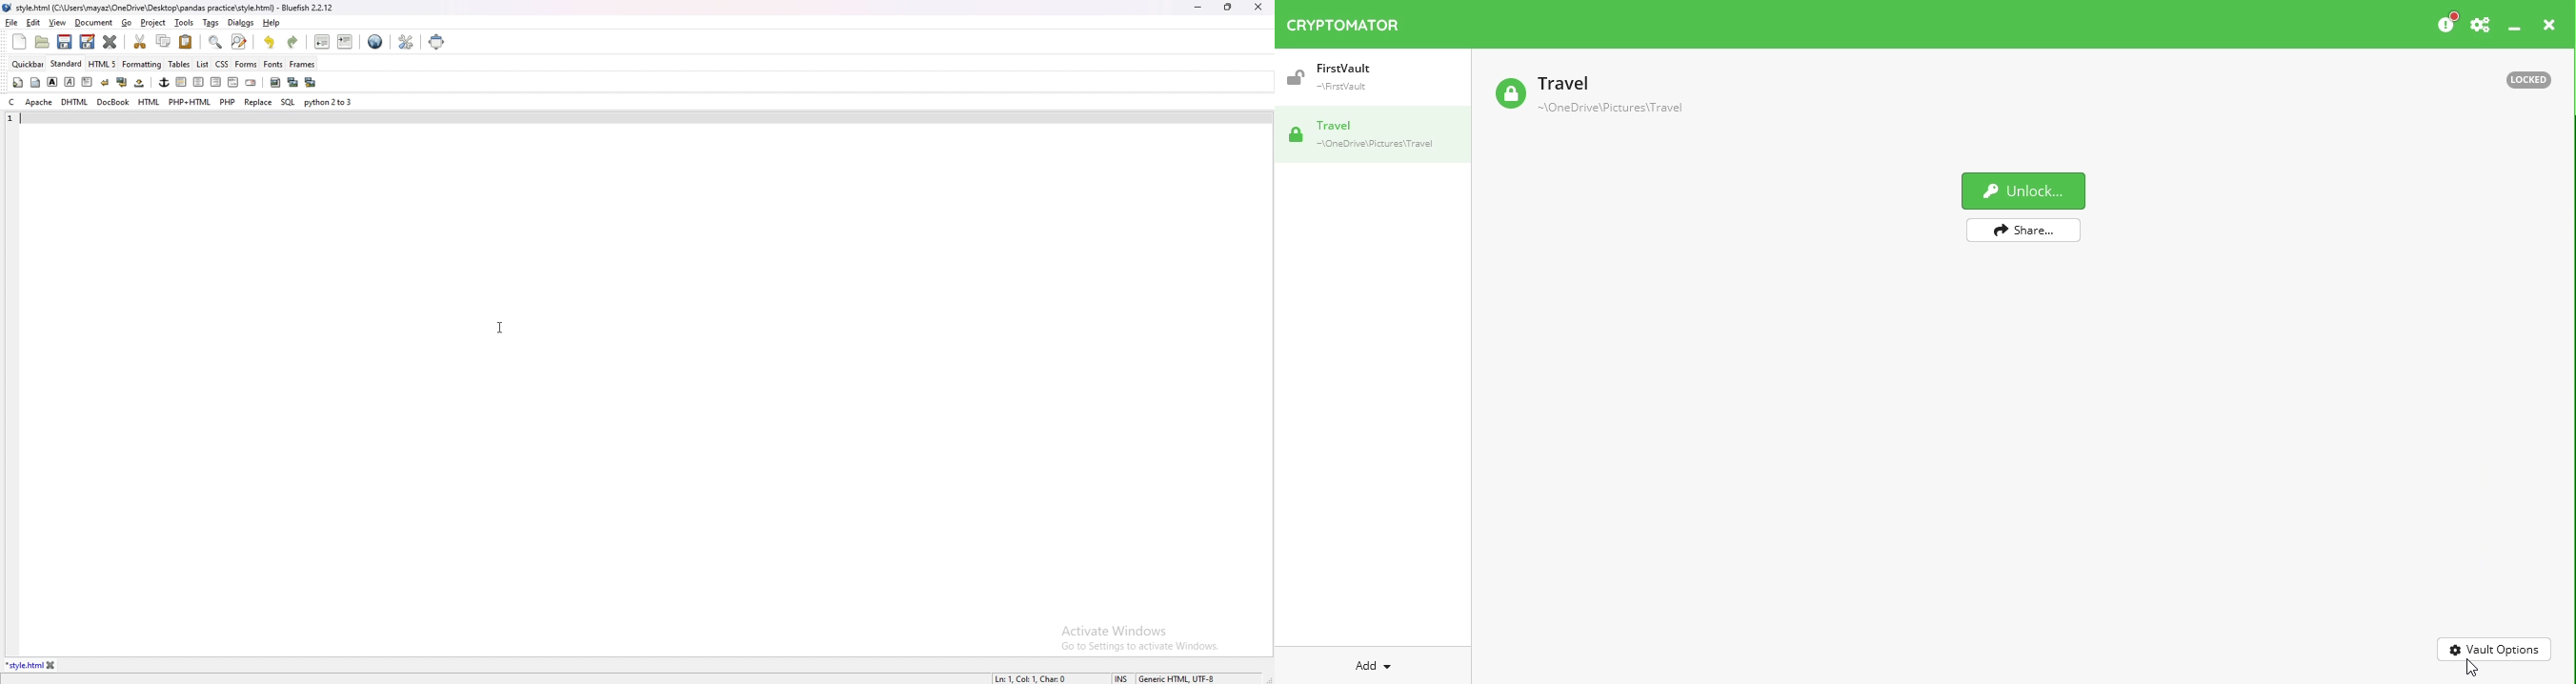 The height and width of the screenshot is (700, 2576). Describe the element at coordinates (2441, 23) in the screenshot. I see `Please consider donating` at that location.